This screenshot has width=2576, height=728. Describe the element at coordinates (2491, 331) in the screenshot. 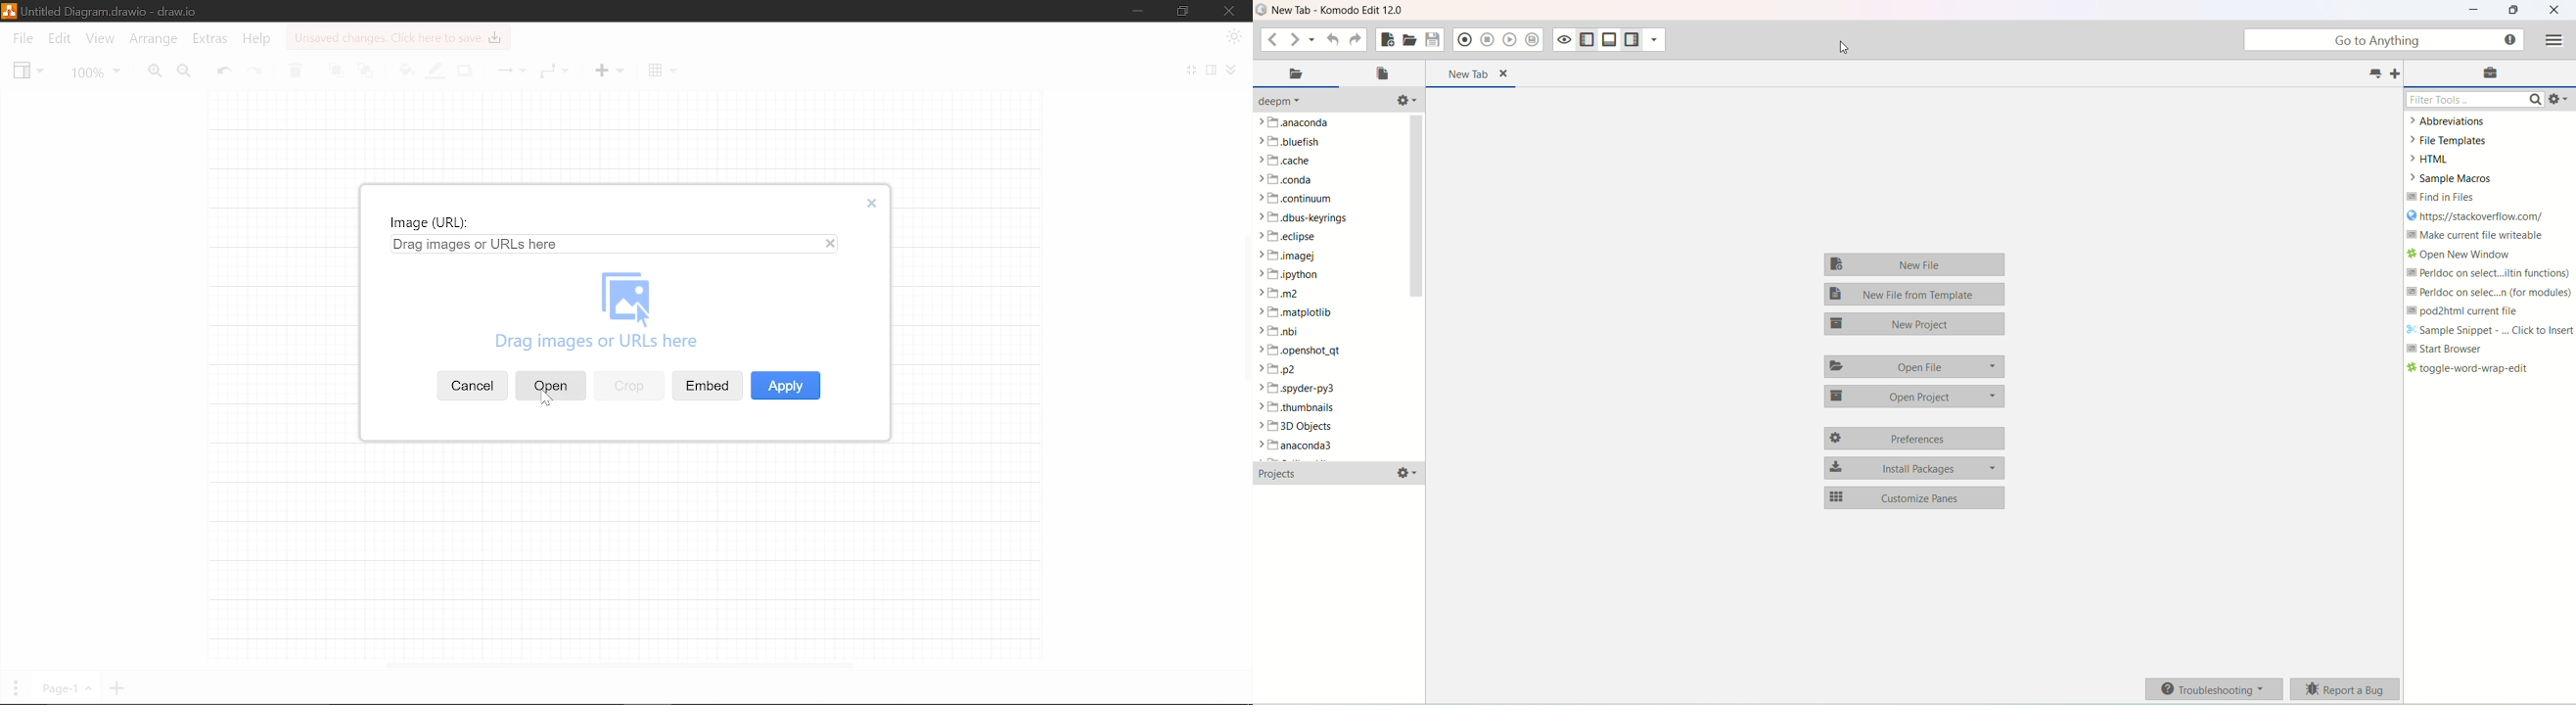

I see `sample snippet` at that location.